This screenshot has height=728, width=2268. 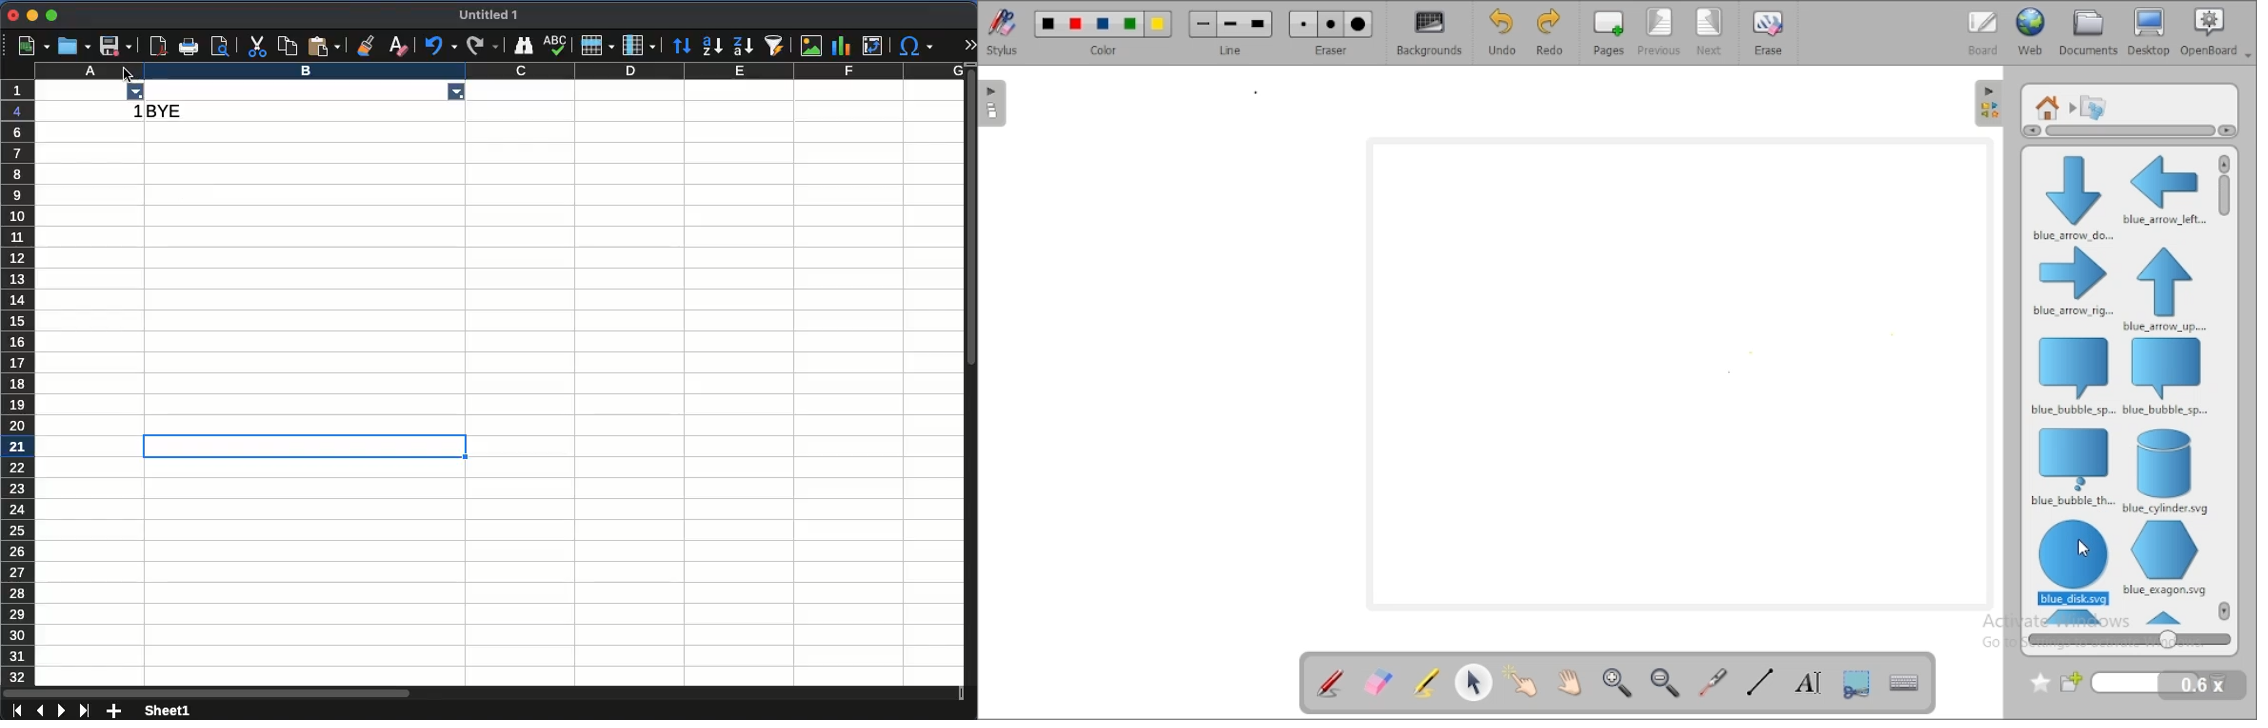 I want to click on expand, so click(x=971, y=45).